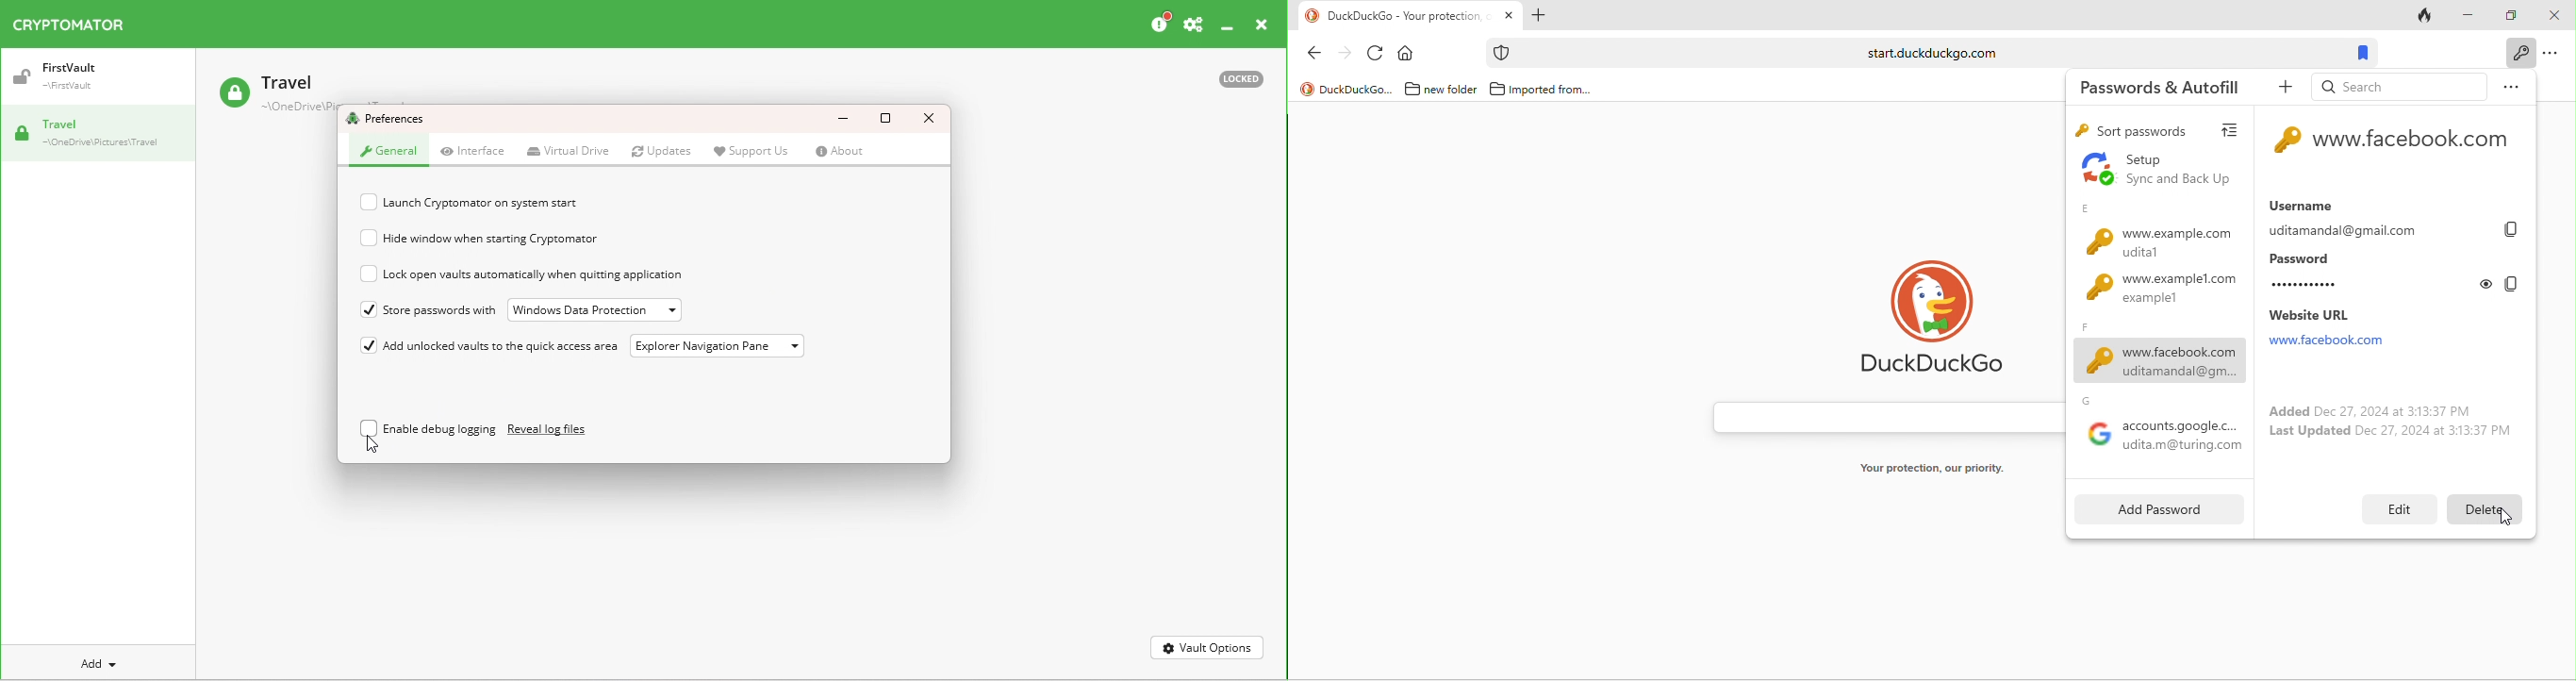 Image resolution: width=2576 pixels, height=700 pixels. I want to click on home, so click(1408, 55).